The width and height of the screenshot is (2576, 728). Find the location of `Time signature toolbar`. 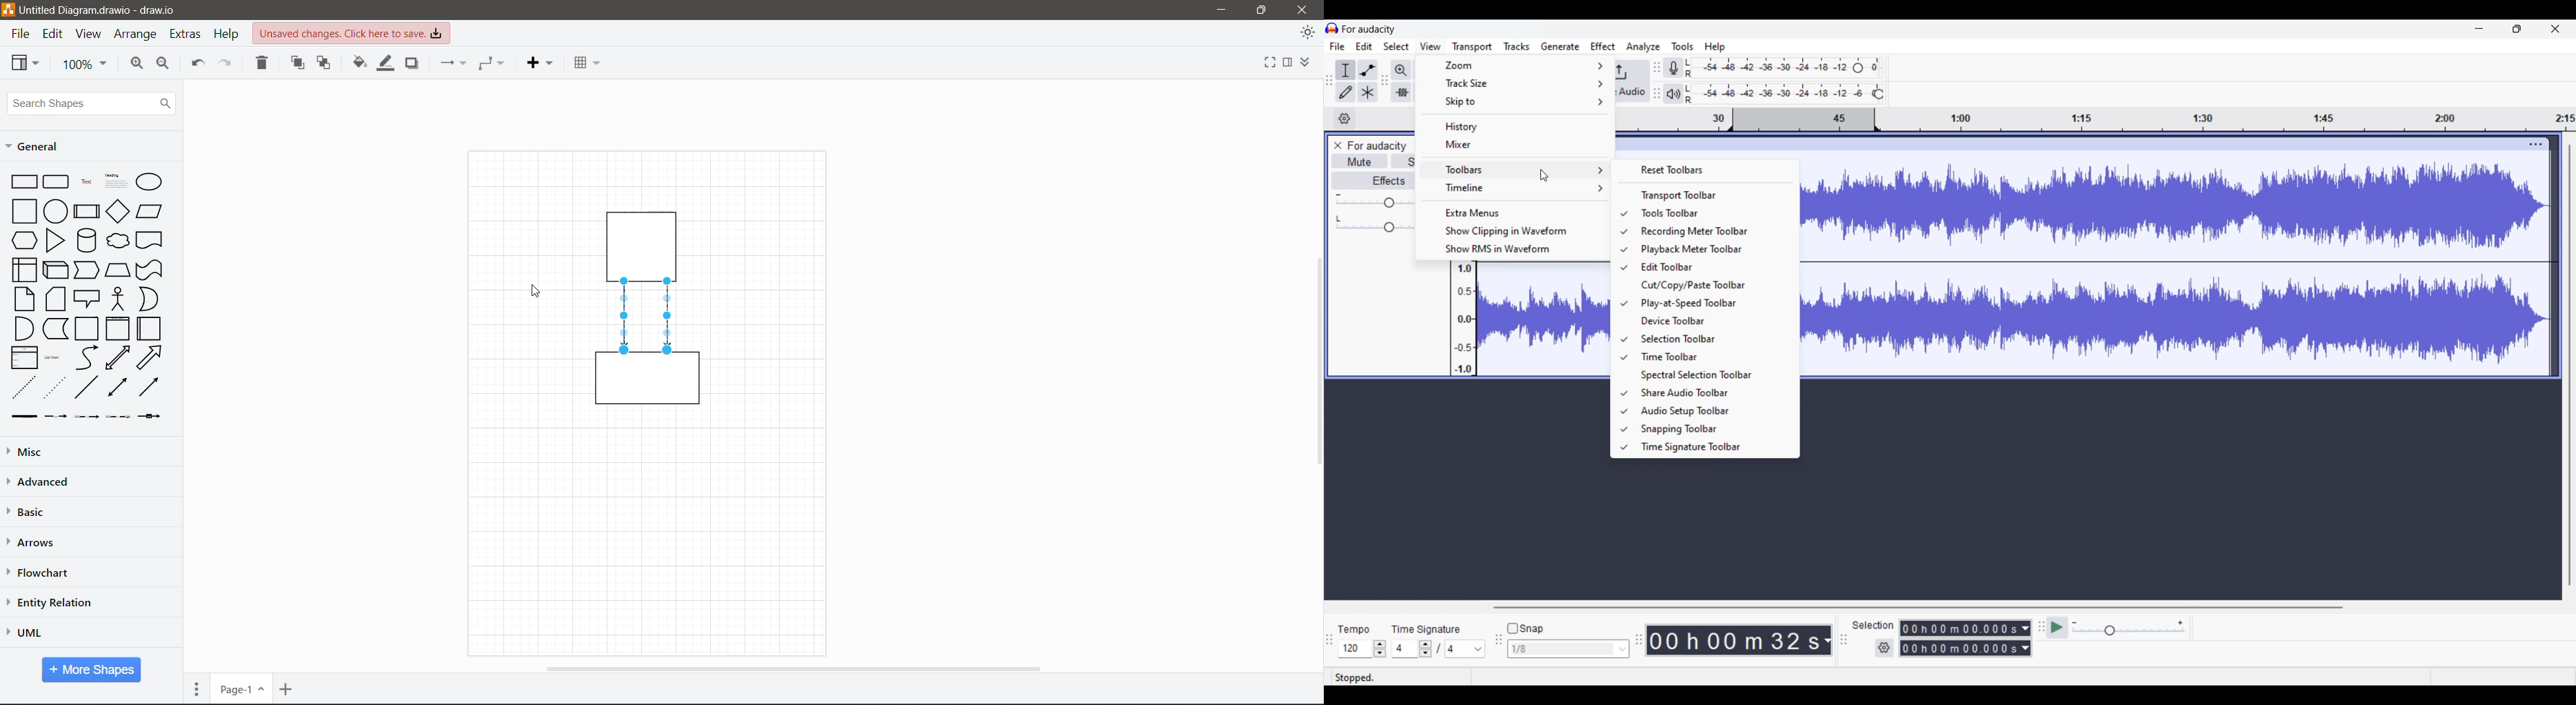

Time signature toolbar is located at coordinates (1711, 448).